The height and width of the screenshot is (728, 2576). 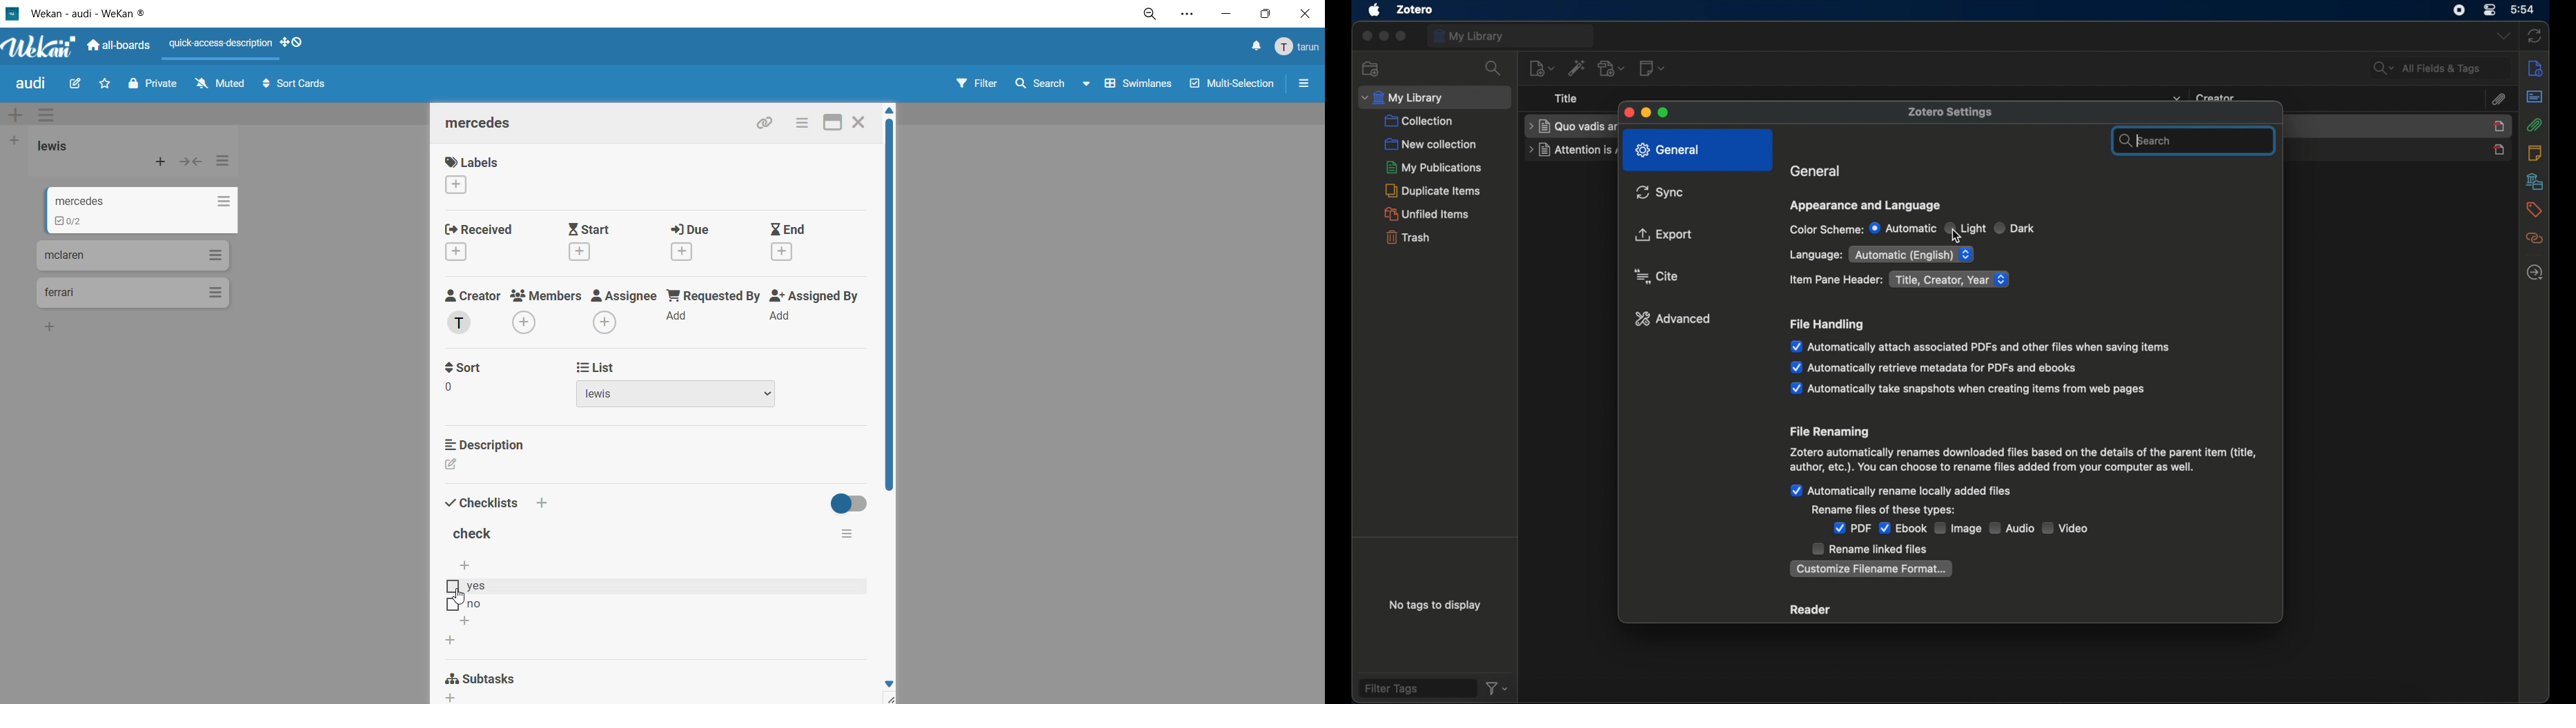 I want to click on automatically attach associated pdfs and other files when saving items, so click(x=1979, y=346).